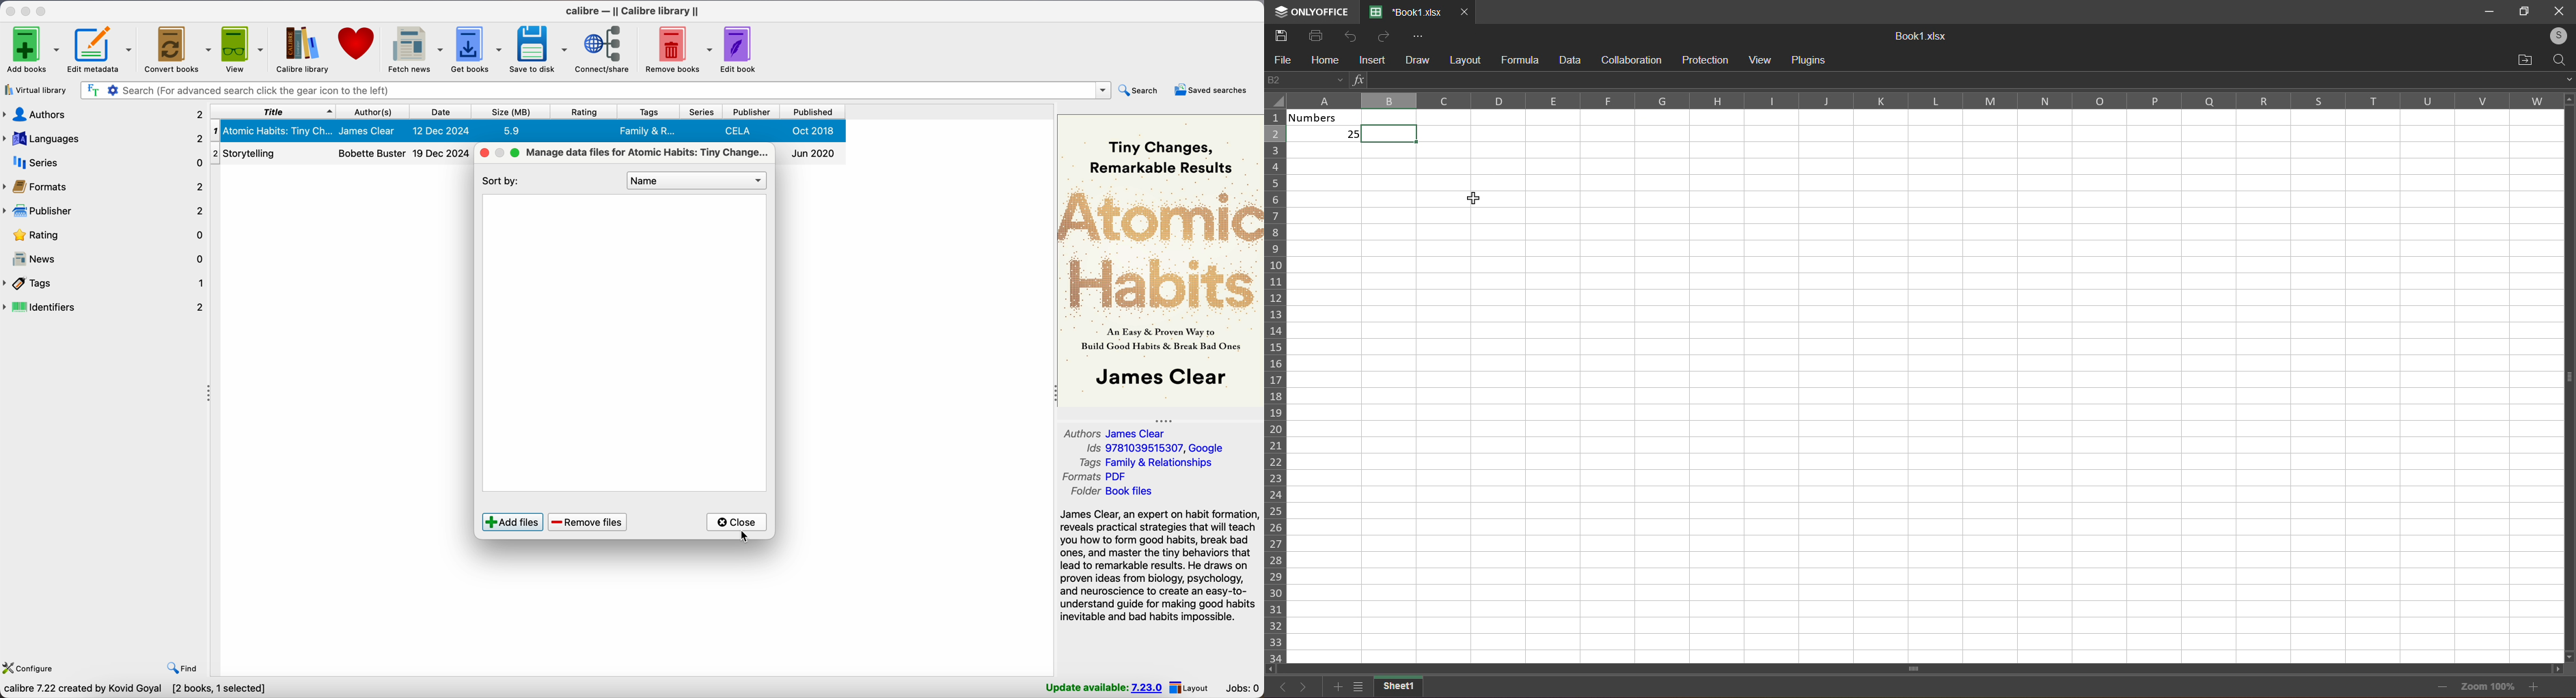 This screenshot has width=2576, height=700. I want to click on folder Book files, so click(1114, 492).